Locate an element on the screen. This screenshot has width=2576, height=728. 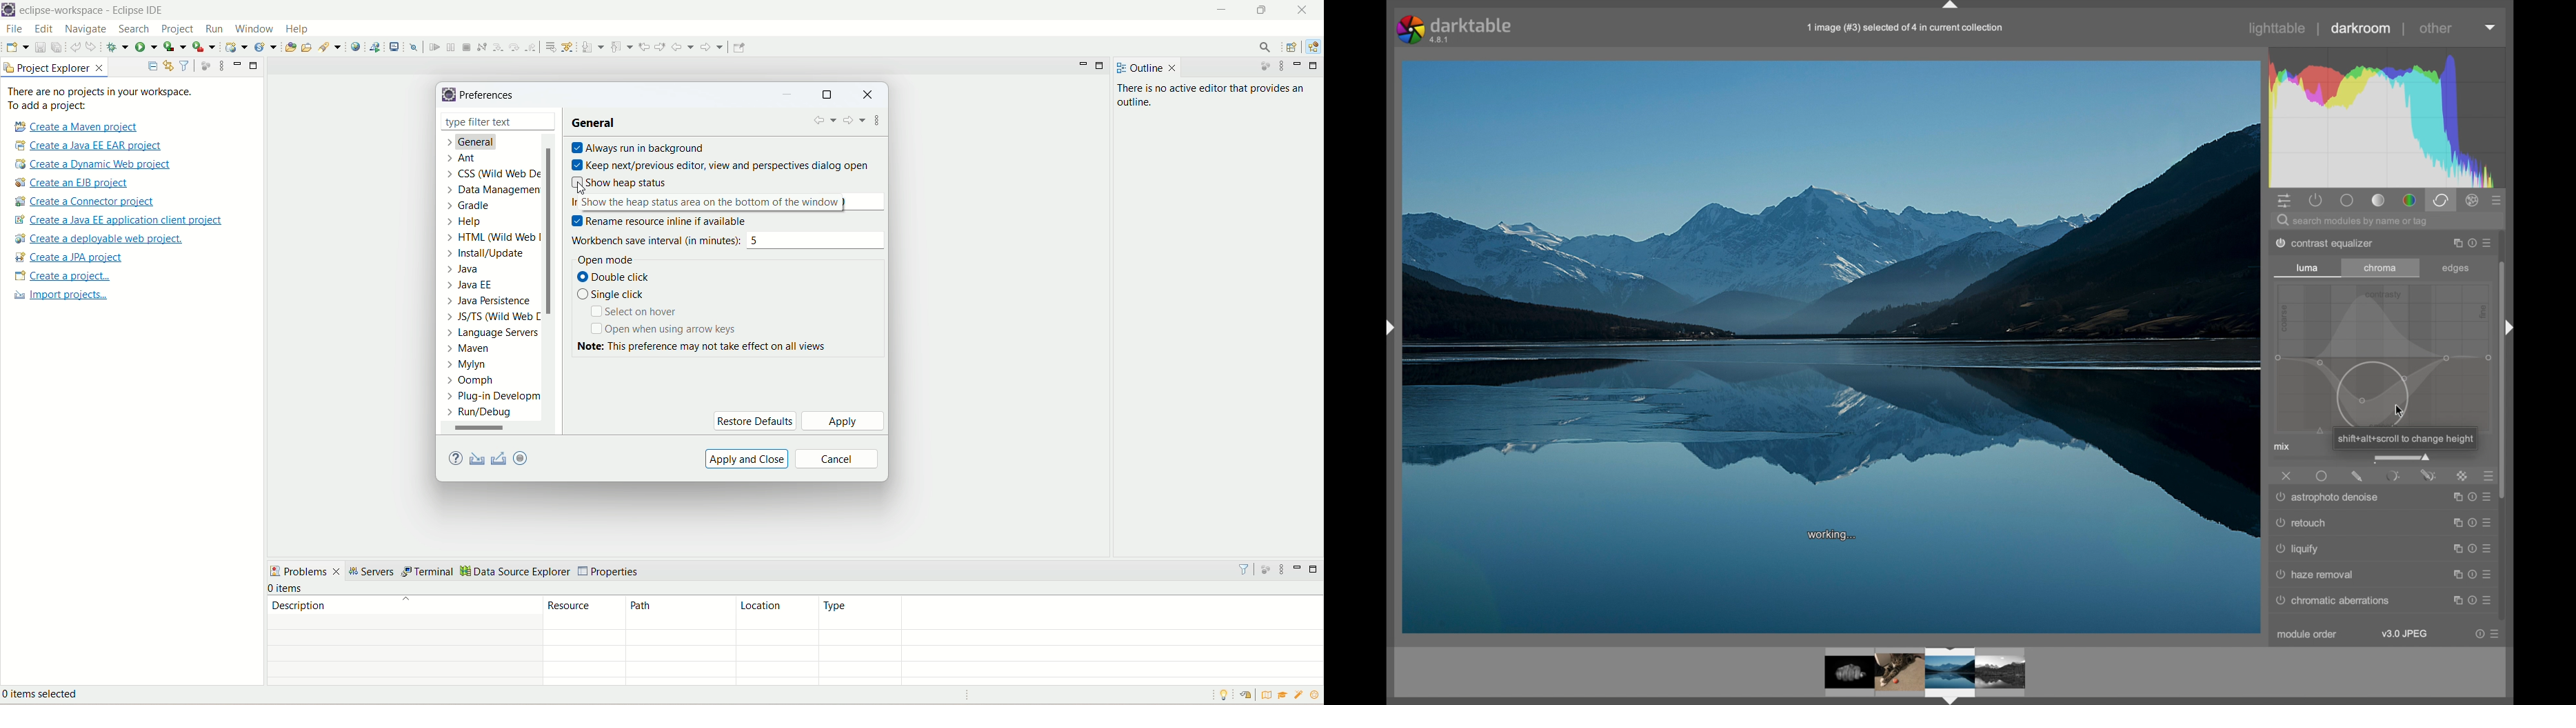
presets is located at coordinates (2498, 200).